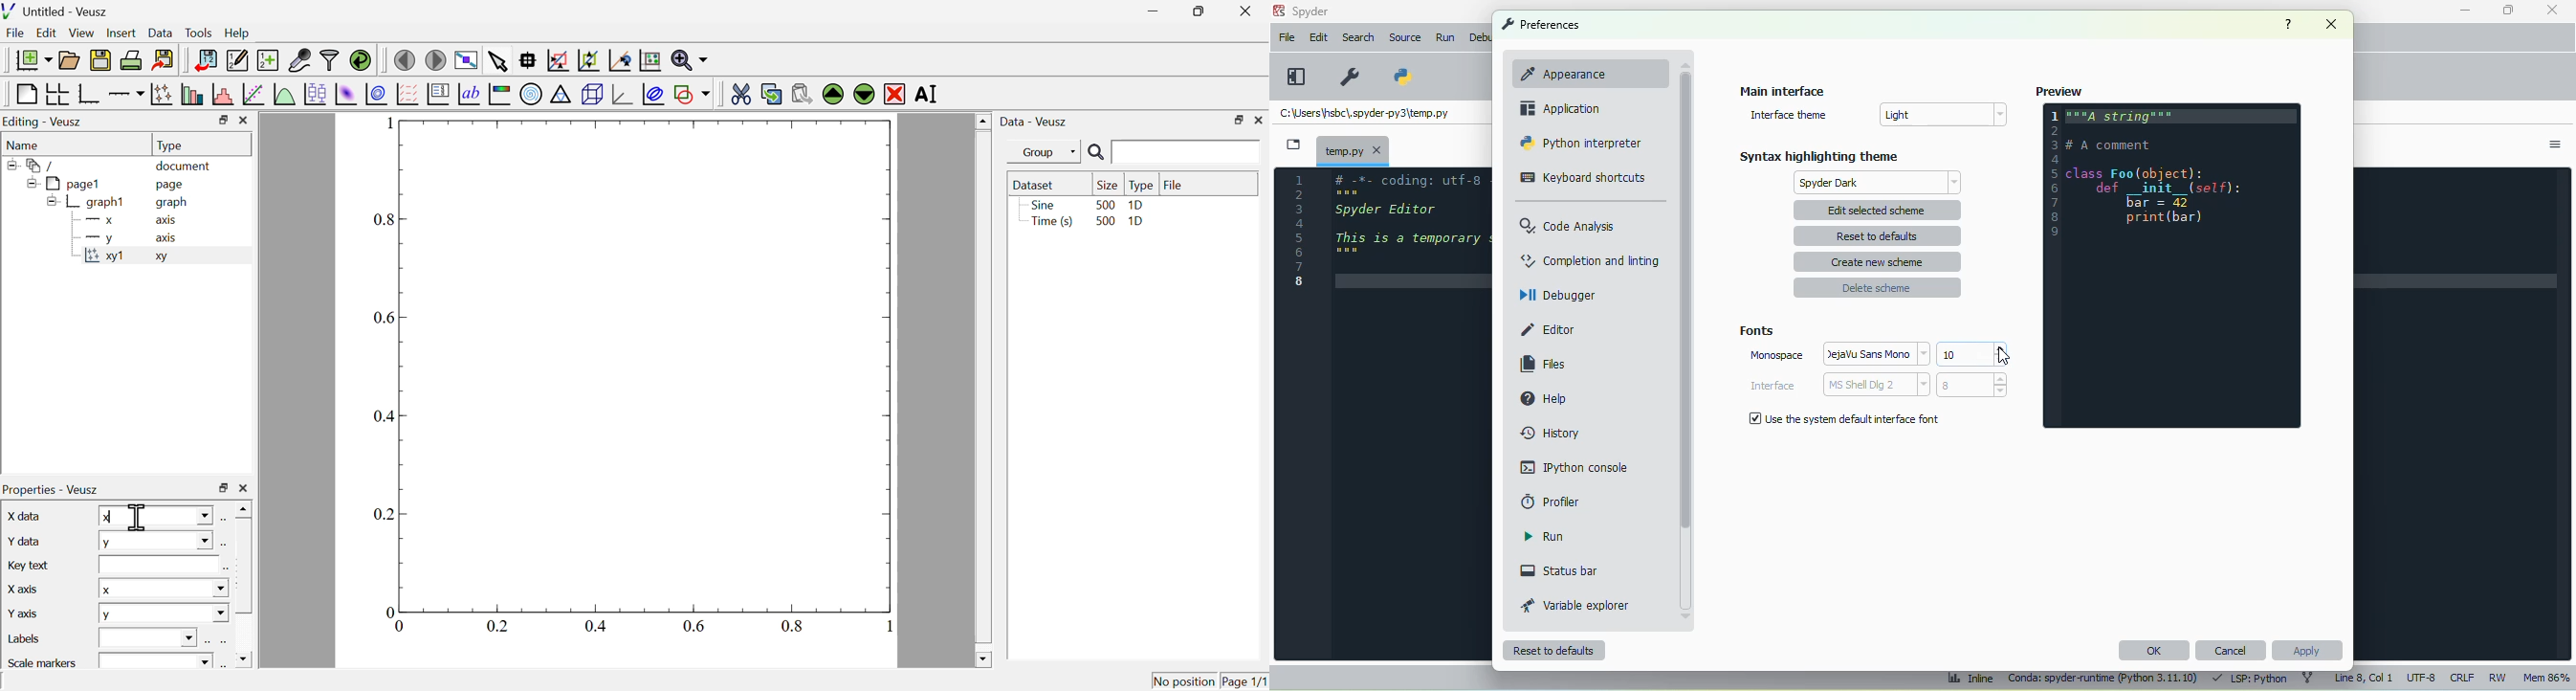 This screenshot has height=700, width=2576. Describe the element at coordinates (1788, 115) in the screenshot. I see `interface theme` at that location.